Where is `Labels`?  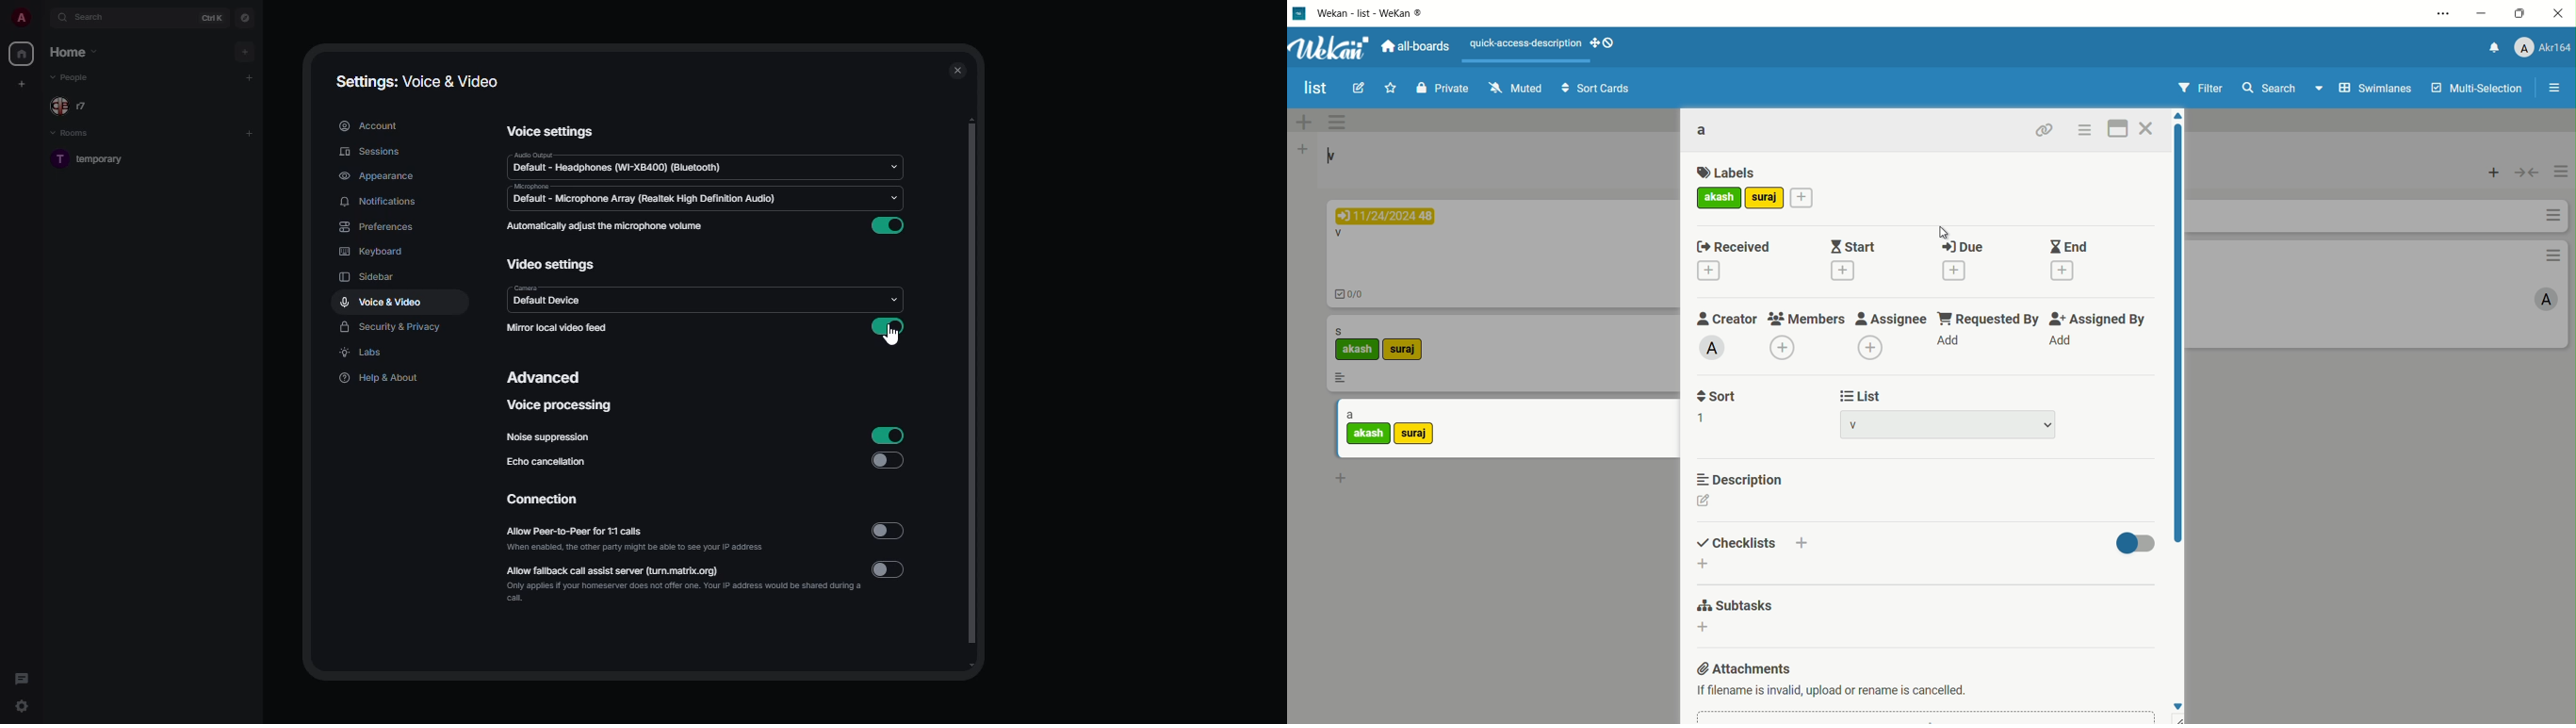 Labels is located at coordinates (1731, 246).